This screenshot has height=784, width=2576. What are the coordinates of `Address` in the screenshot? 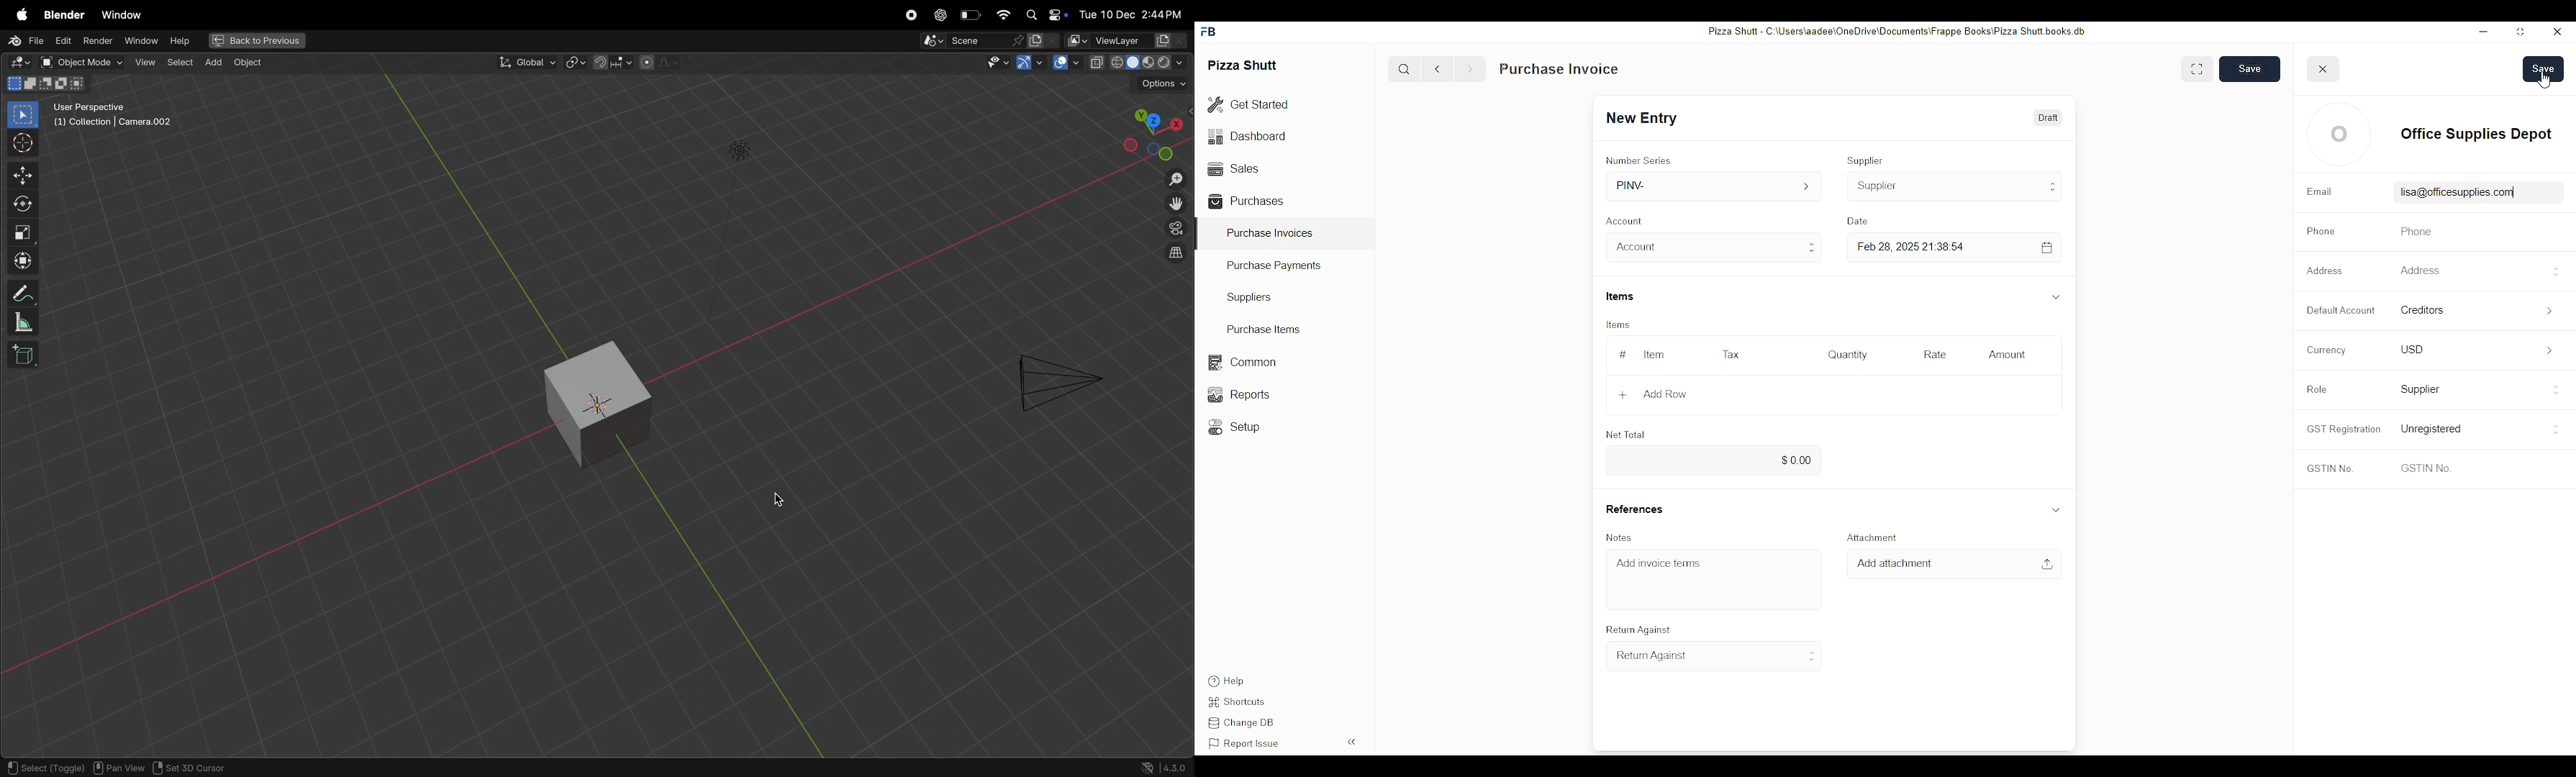 It's located at (2327, 270).